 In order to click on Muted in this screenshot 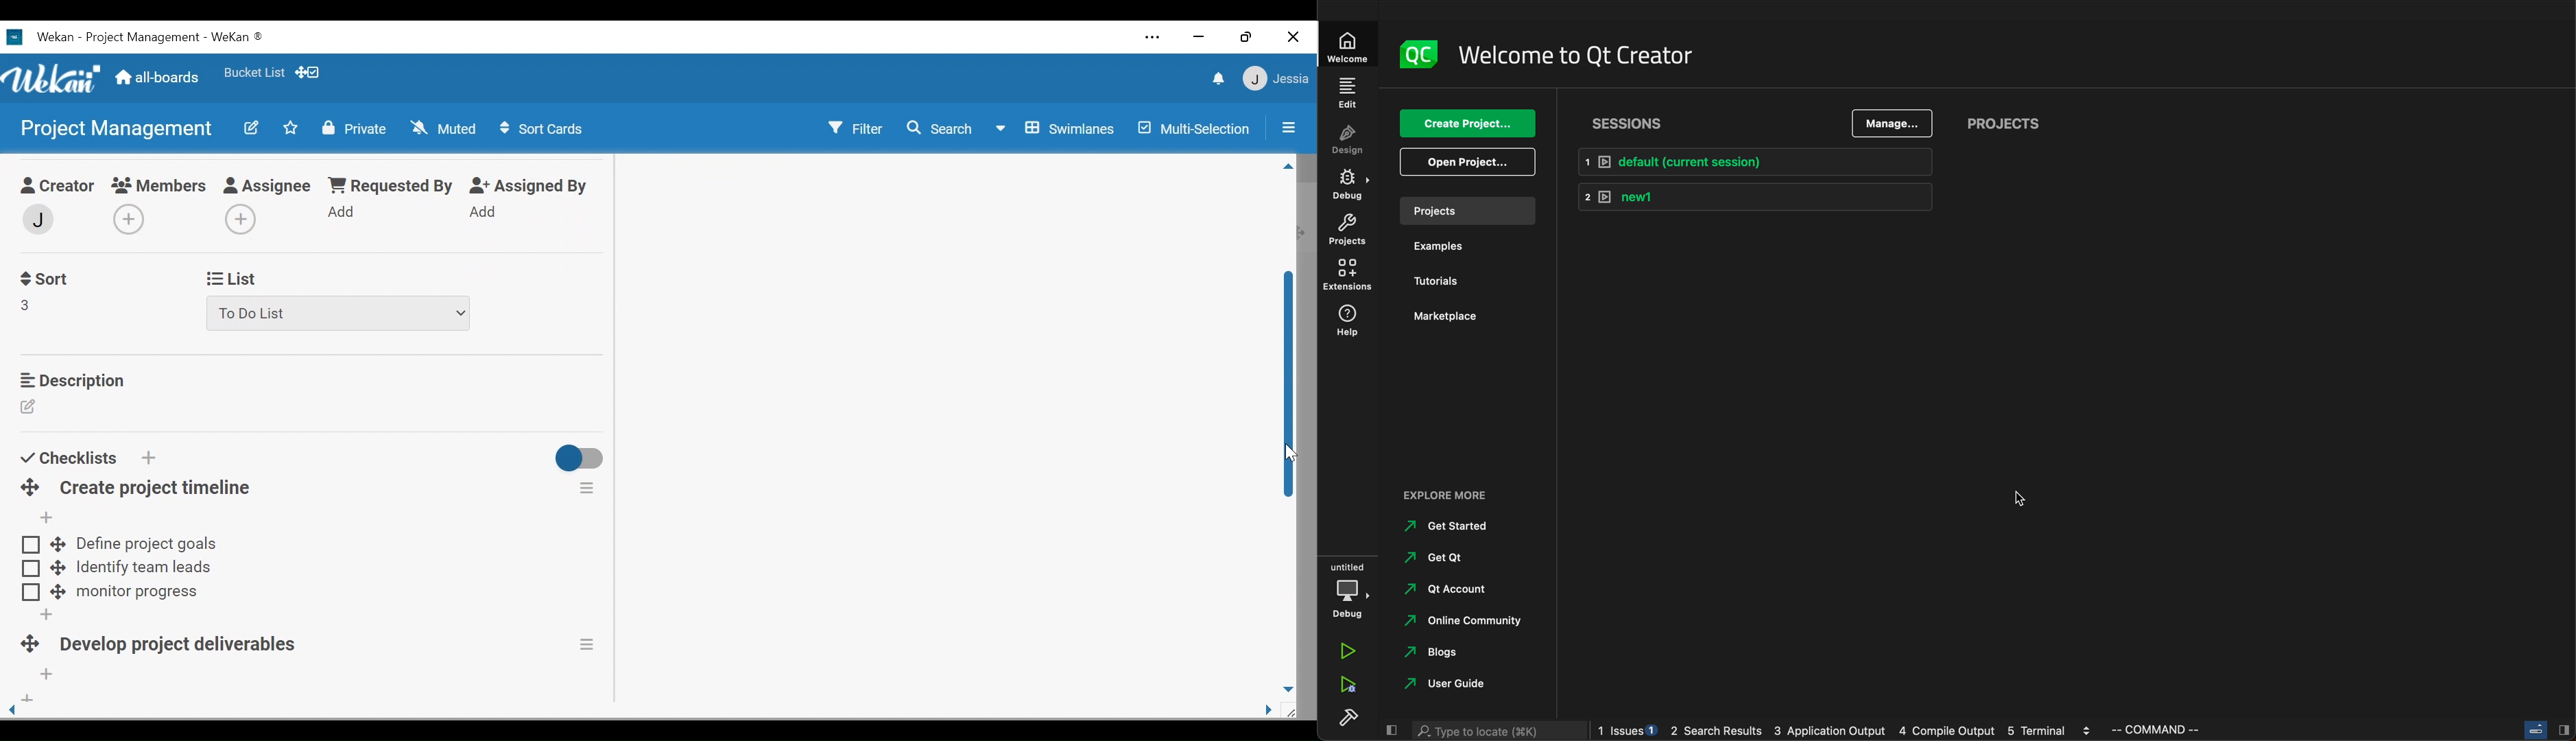, I will do `click(442, 128)`.